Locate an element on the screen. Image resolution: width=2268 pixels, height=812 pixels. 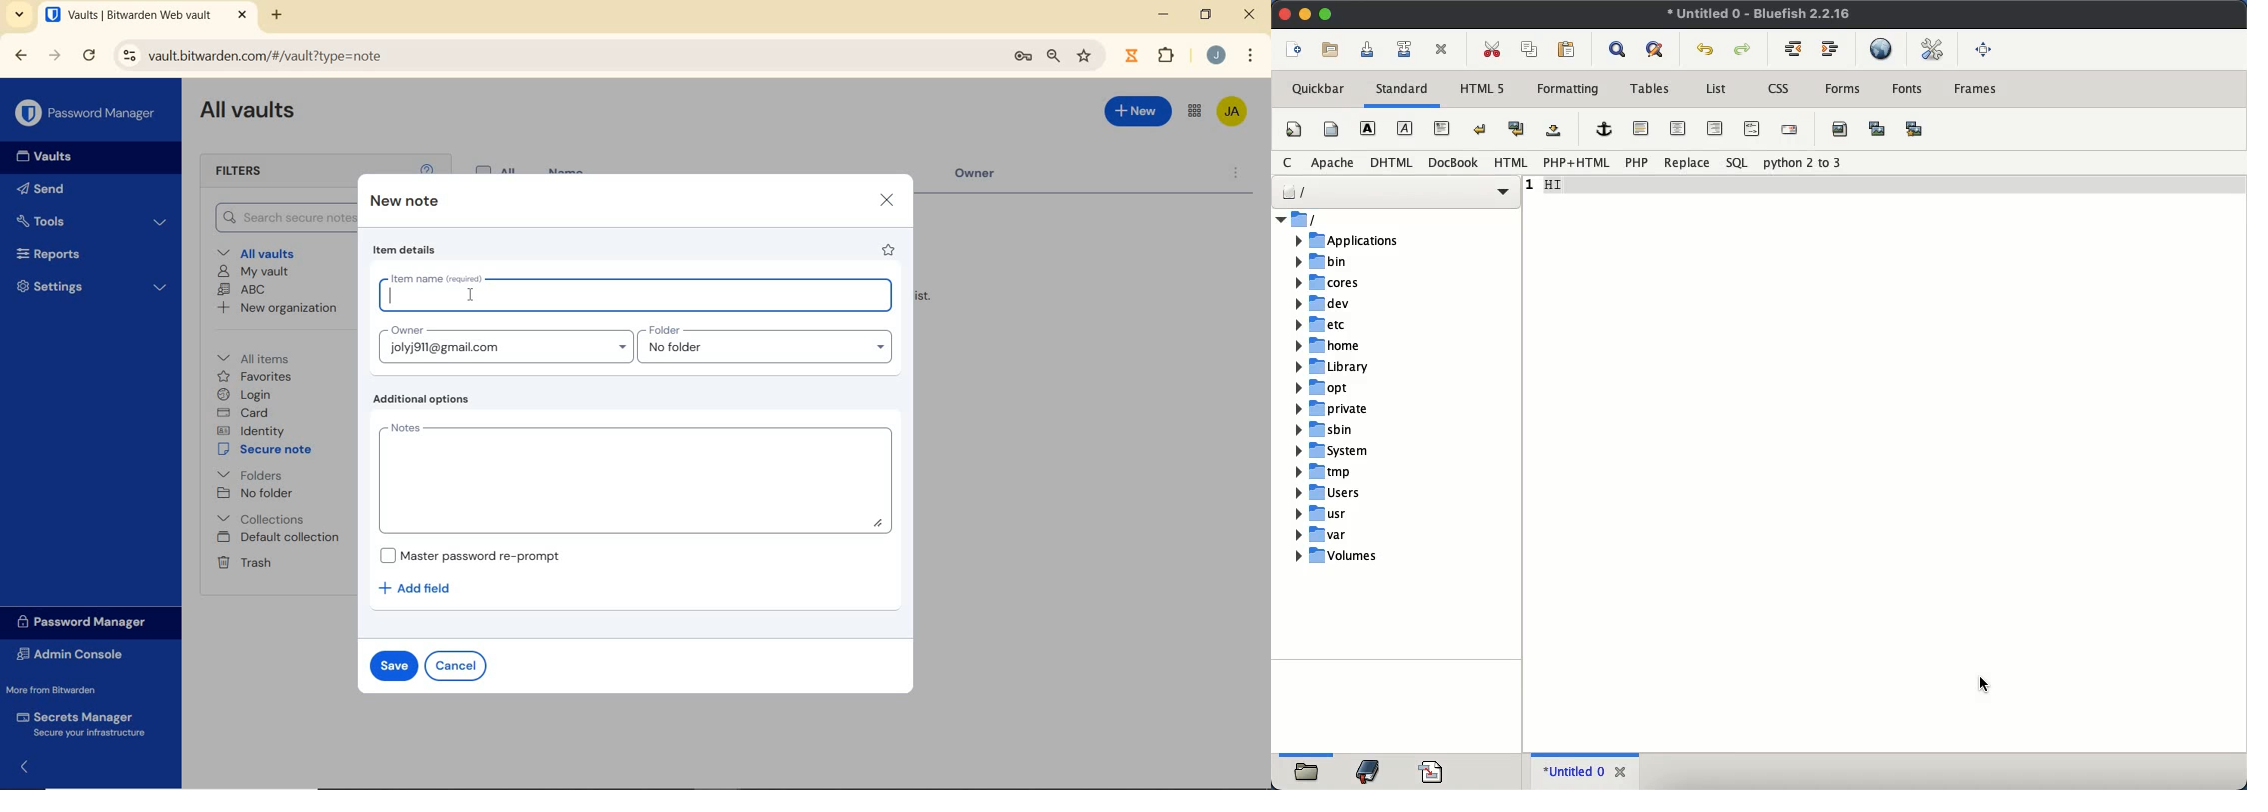
maximize is located at coordinates (1326, 15).